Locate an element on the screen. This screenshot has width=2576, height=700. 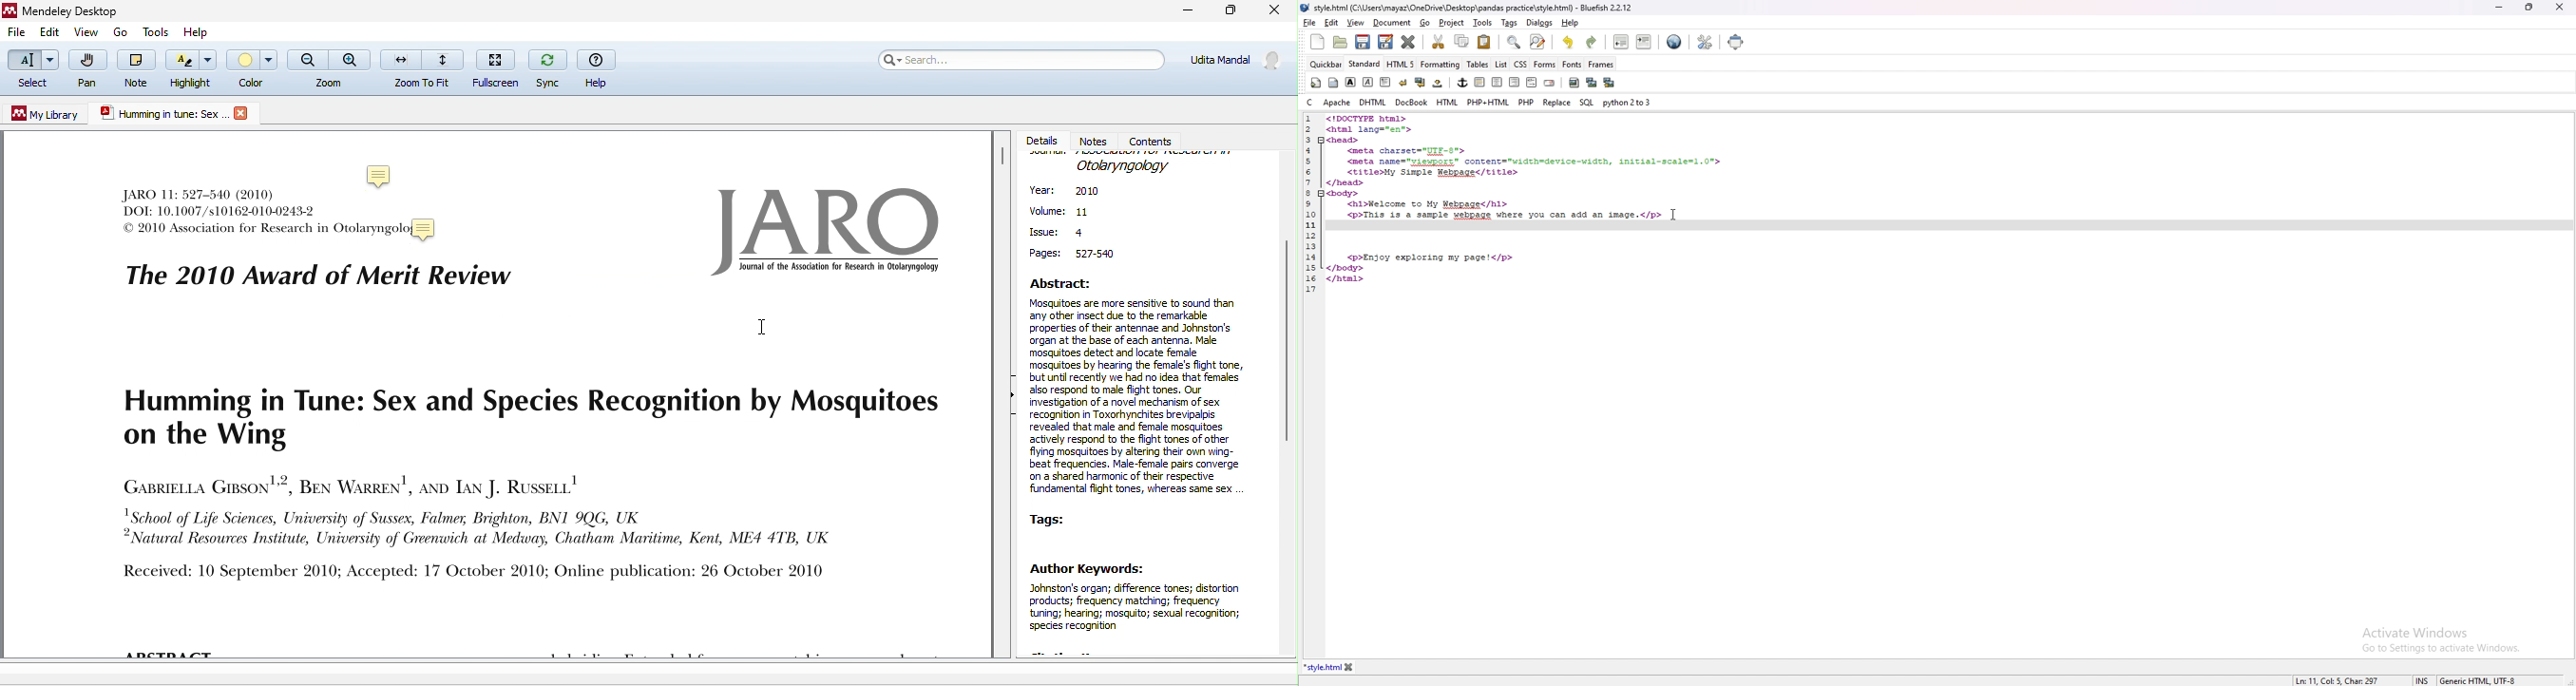
close is located at coordinates (241, 114).